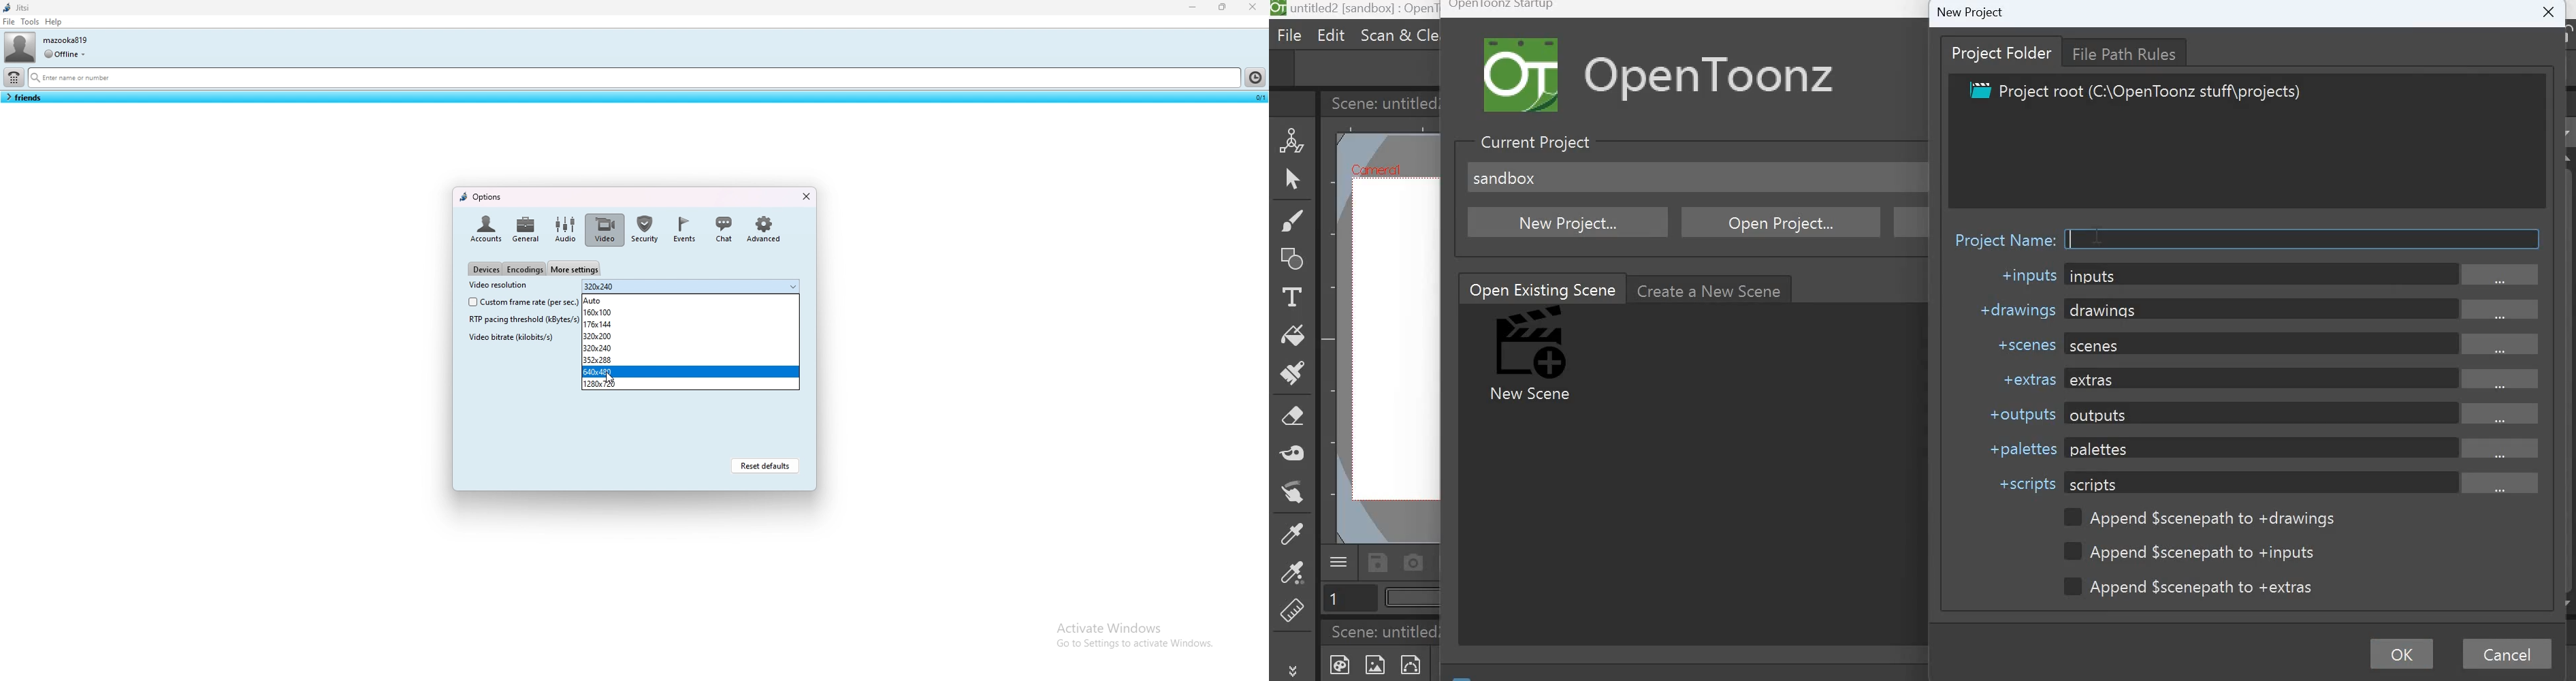 The height and width of the screenshot is (700, 2576). What do you see at coordinates (684, 229) in the screenshot?
I see `Events` at bounding box center [684, 229].